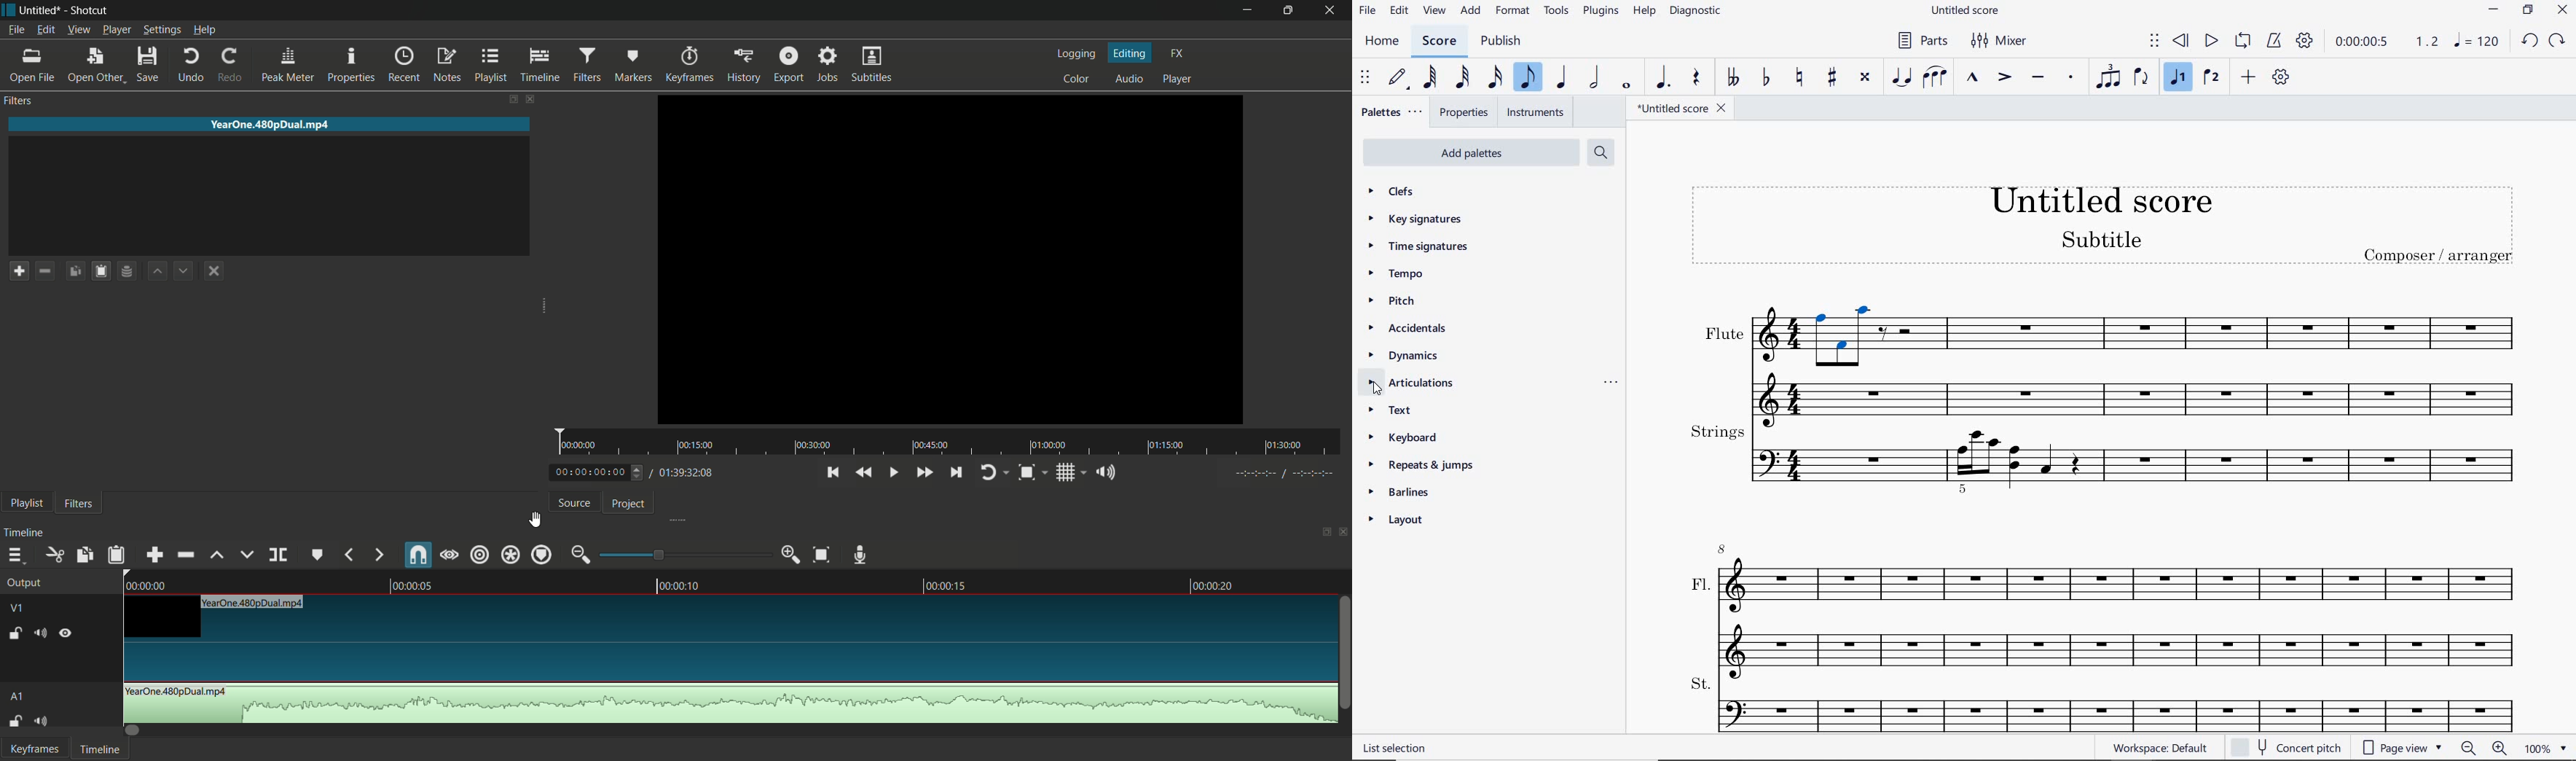 The image size is (2576, 784). I want to click on playlist, so click(27, 504).